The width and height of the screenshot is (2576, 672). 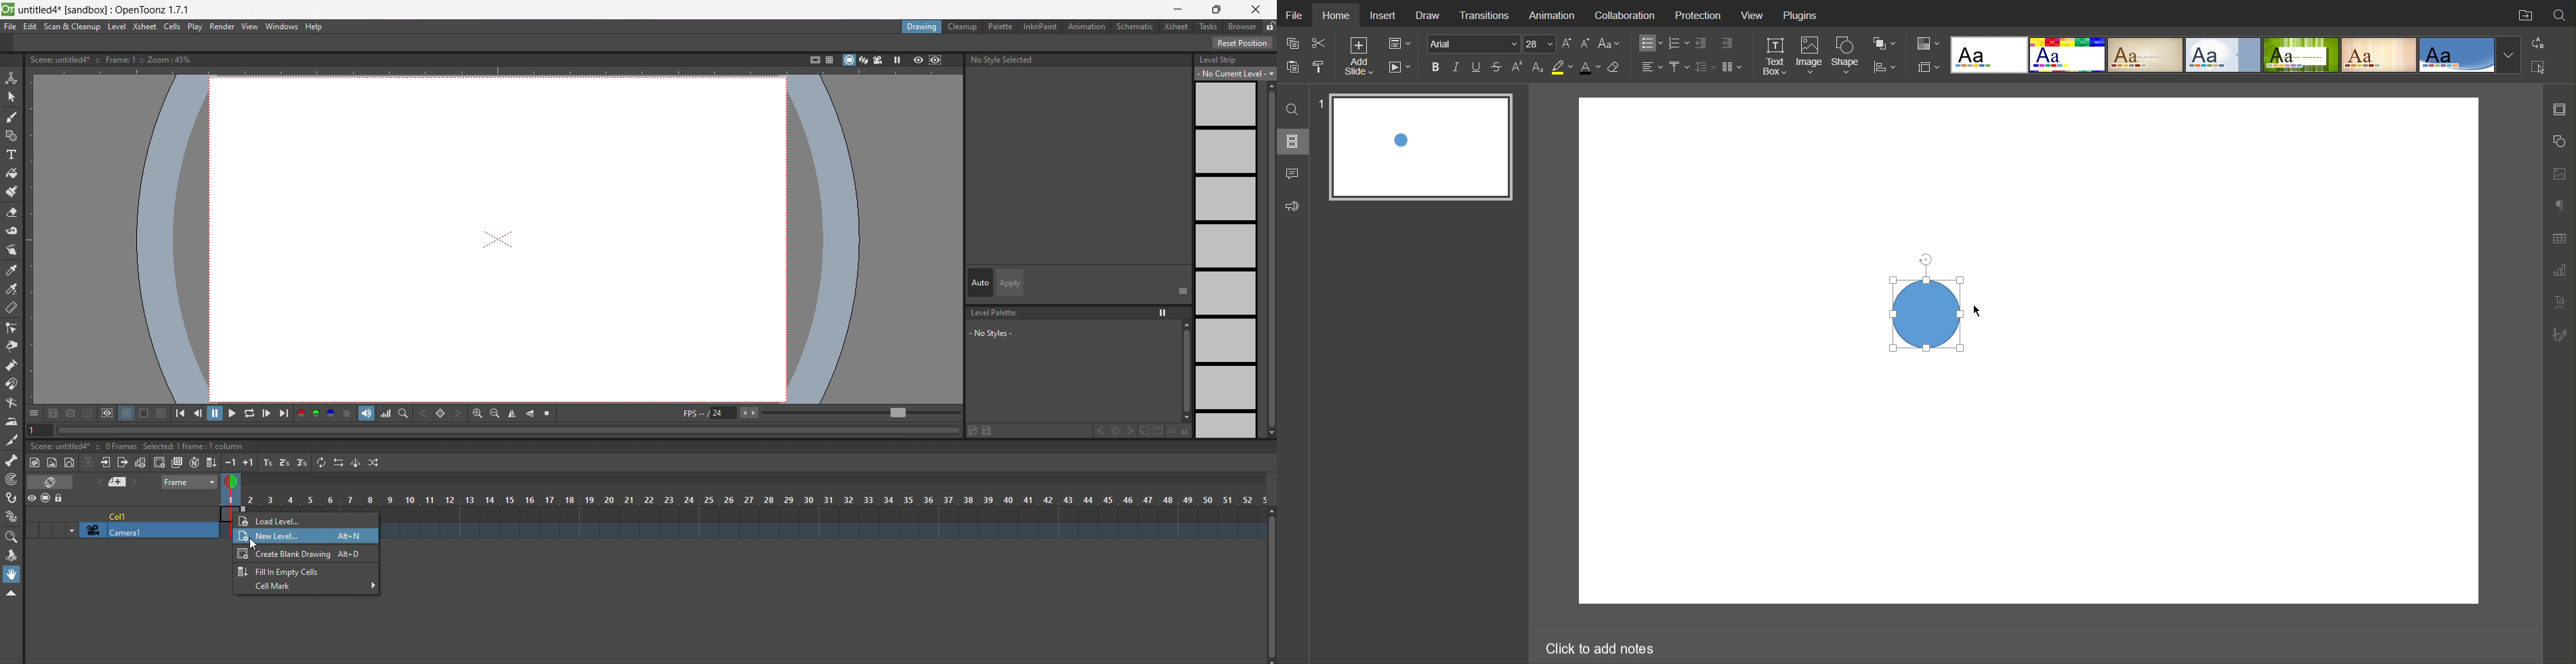 I want to click on Search, so click(x=1294, y=108).